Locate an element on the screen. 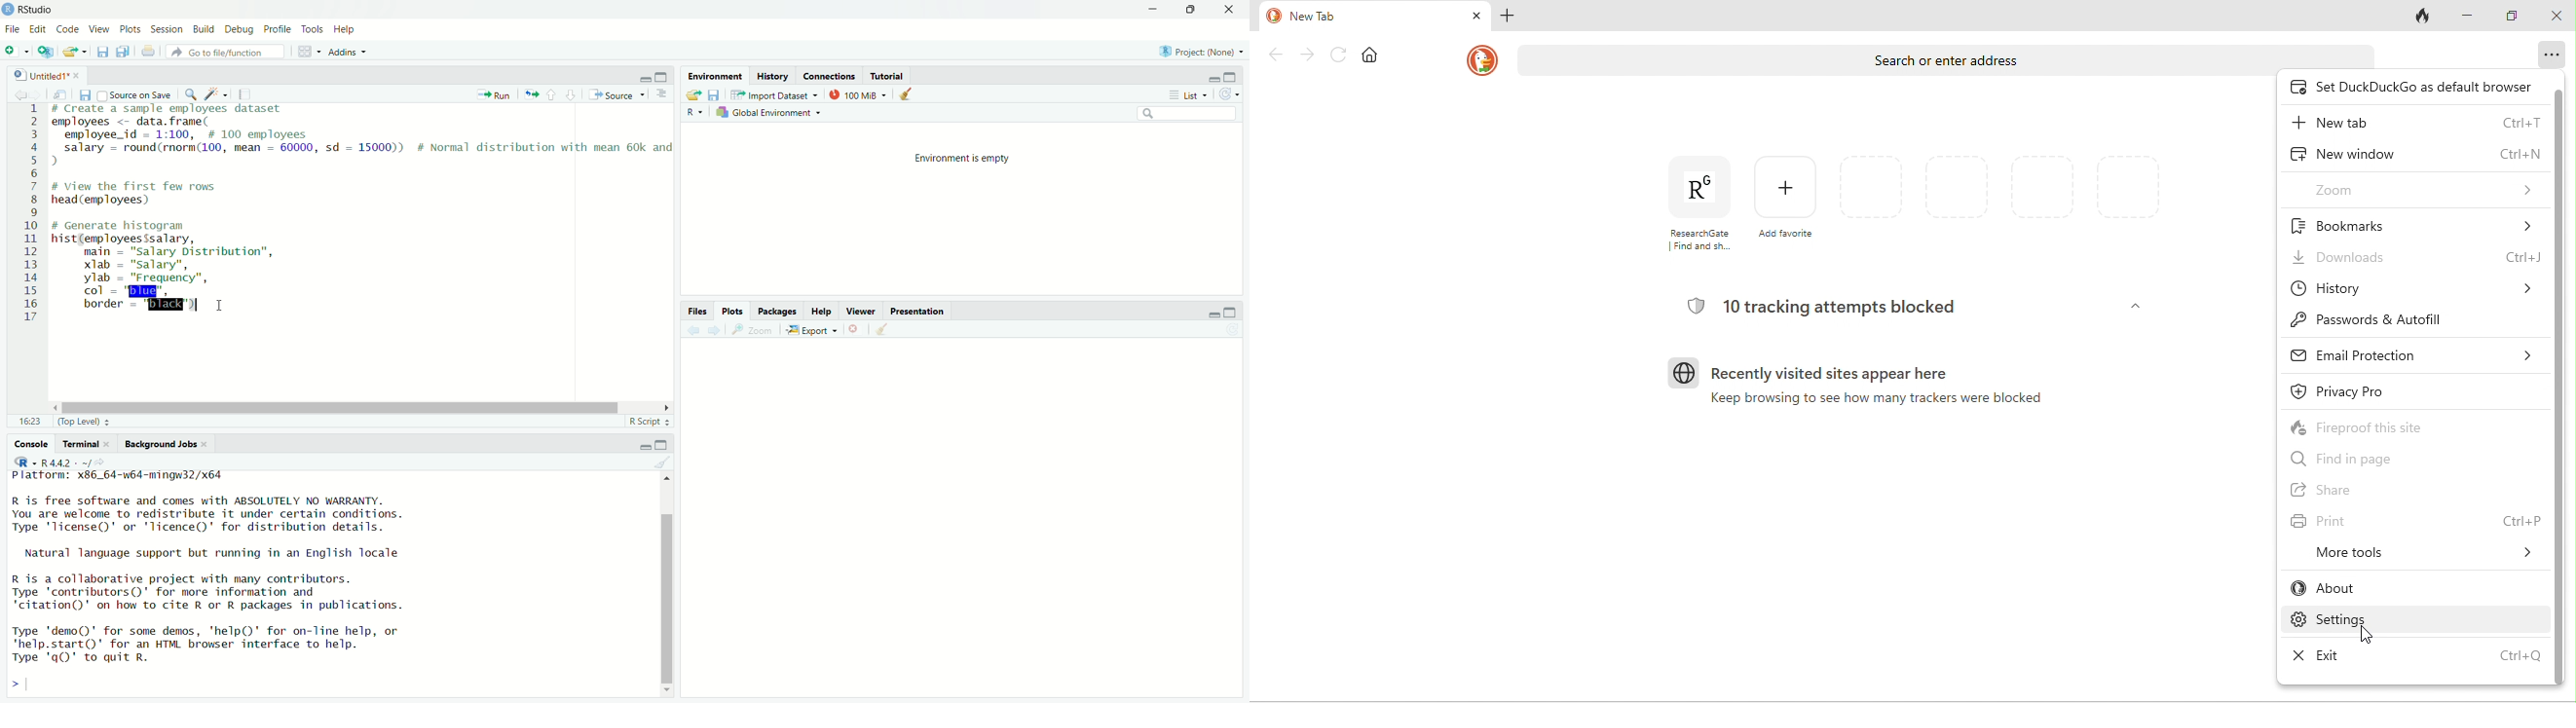  scroll down is located at coordinates (668, 689).